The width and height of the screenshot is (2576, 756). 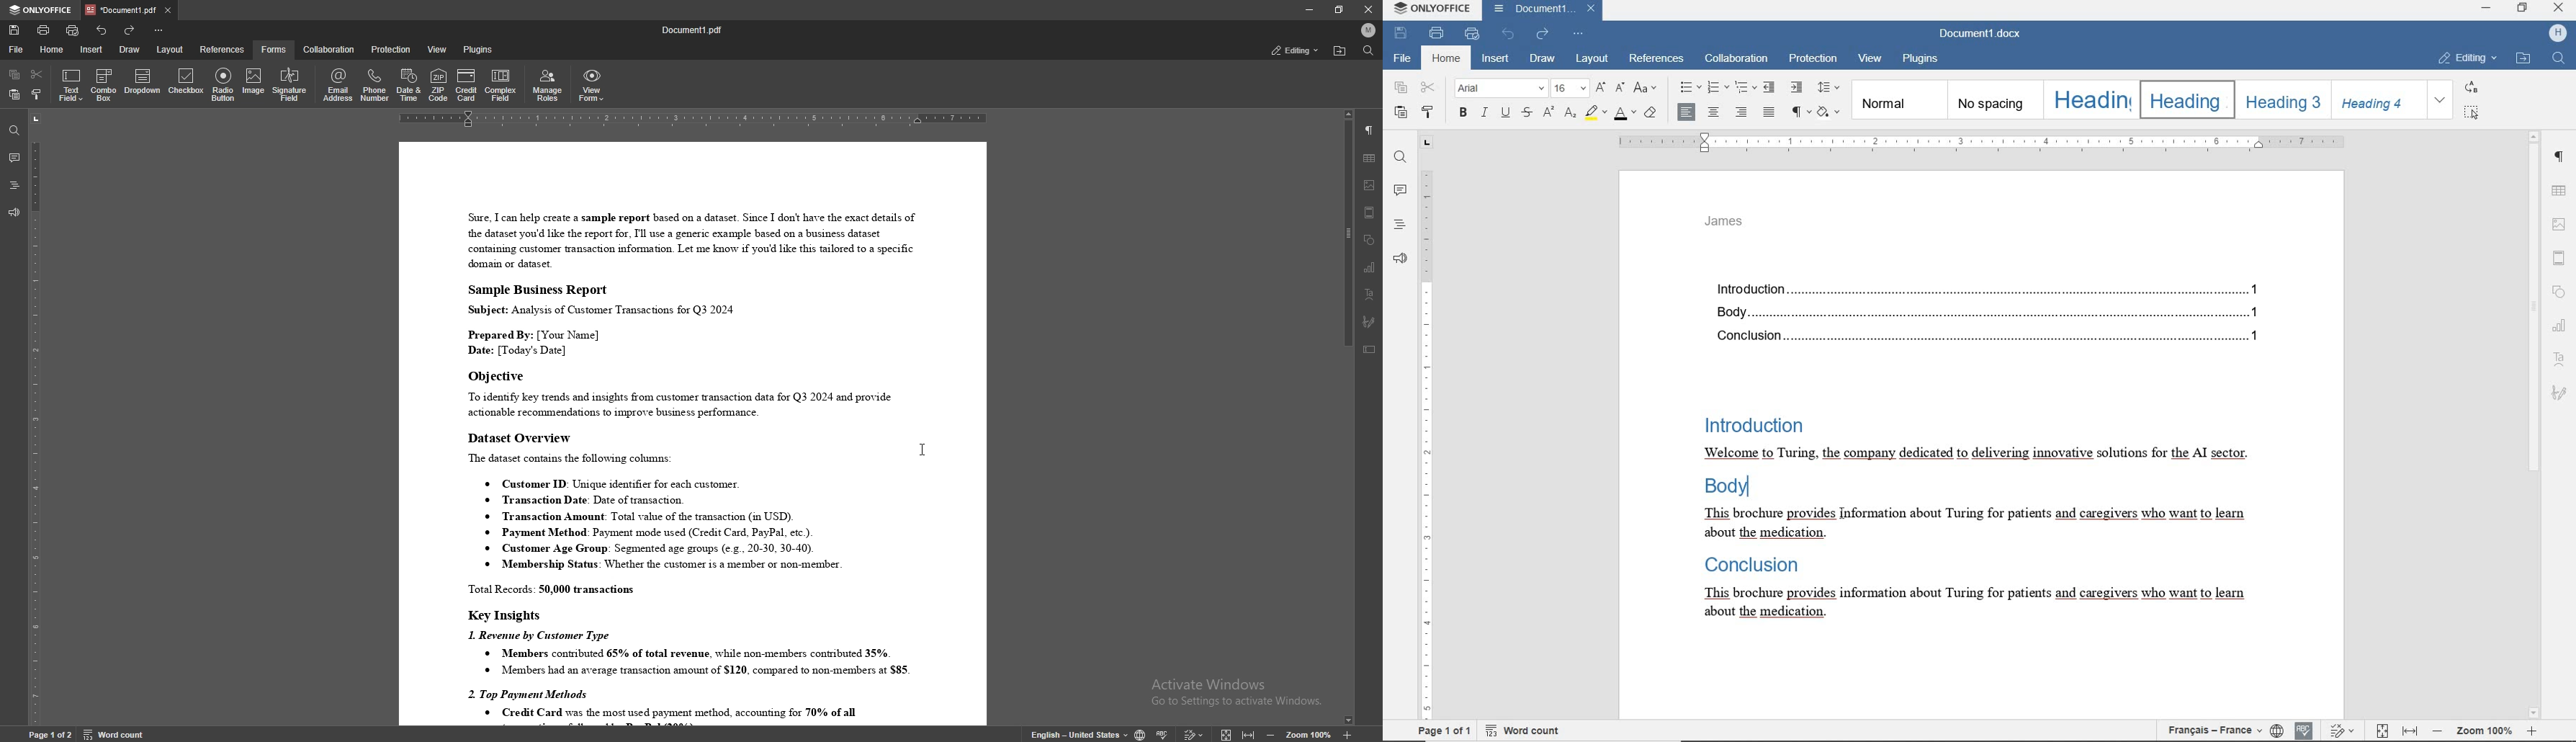 What do you see at coordinates (1505, 114) in the screenshot?
I see `UNDERLINE` at bounding box center [1505, 114].